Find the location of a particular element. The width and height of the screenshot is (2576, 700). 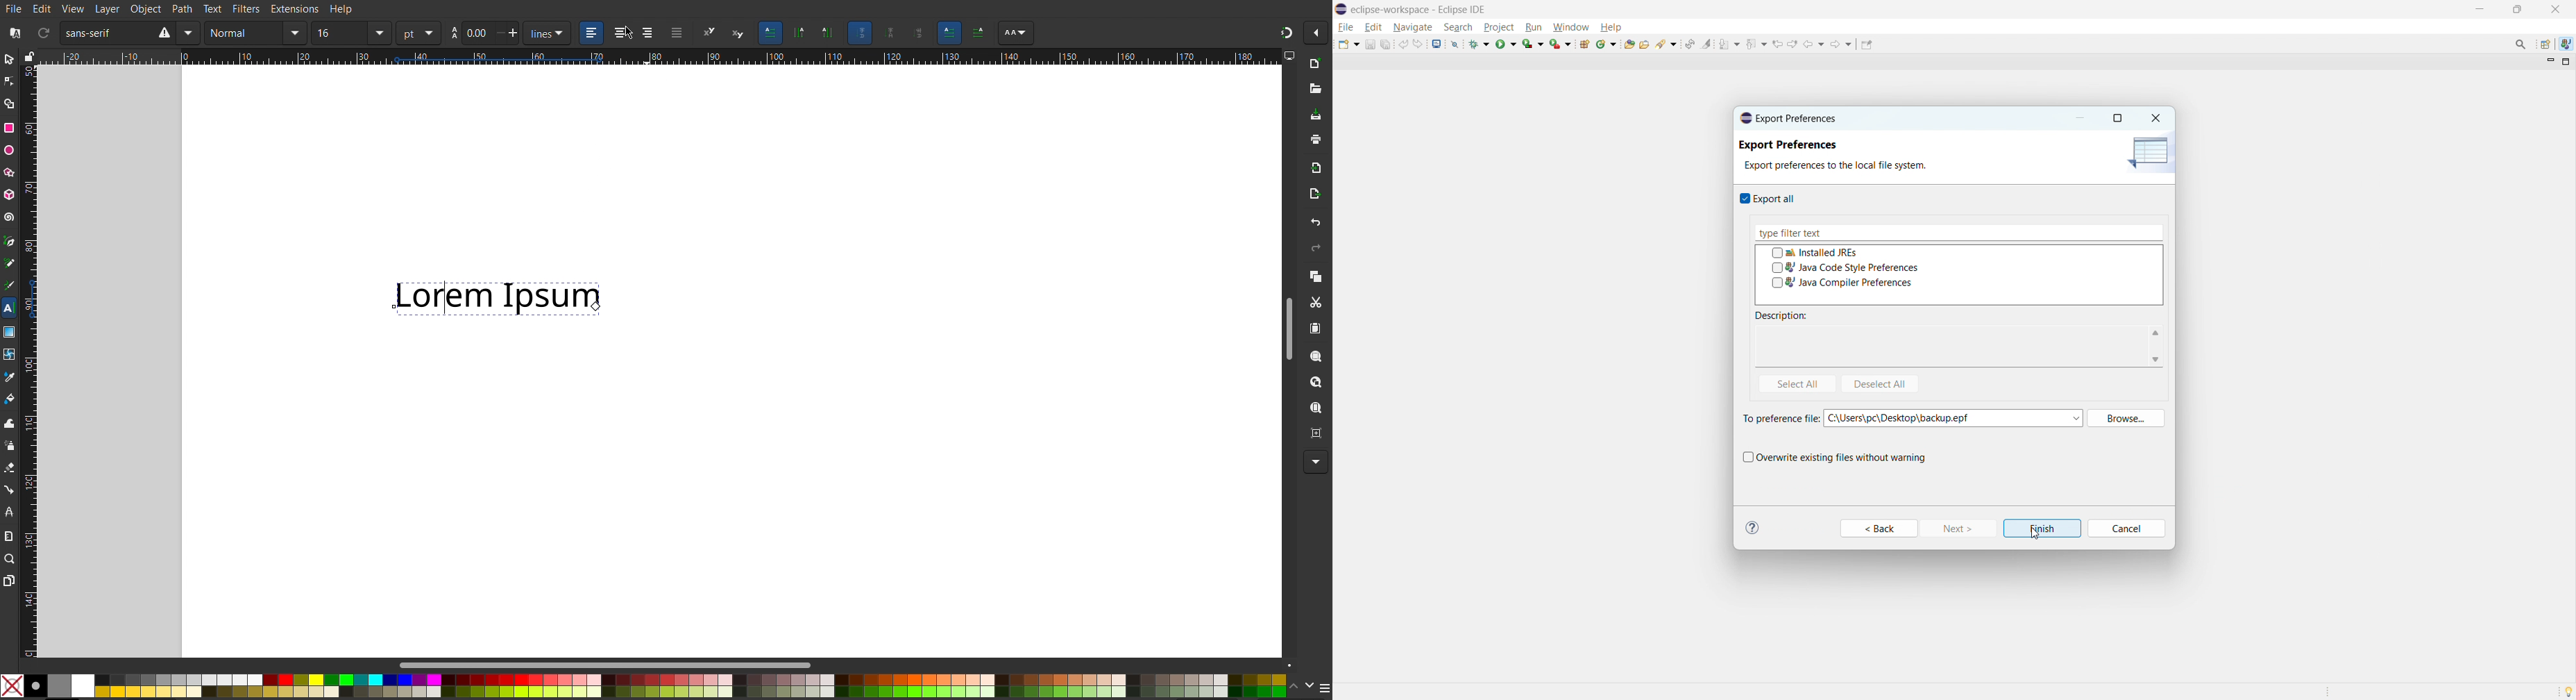

Units is located at coordinates (549, 33).